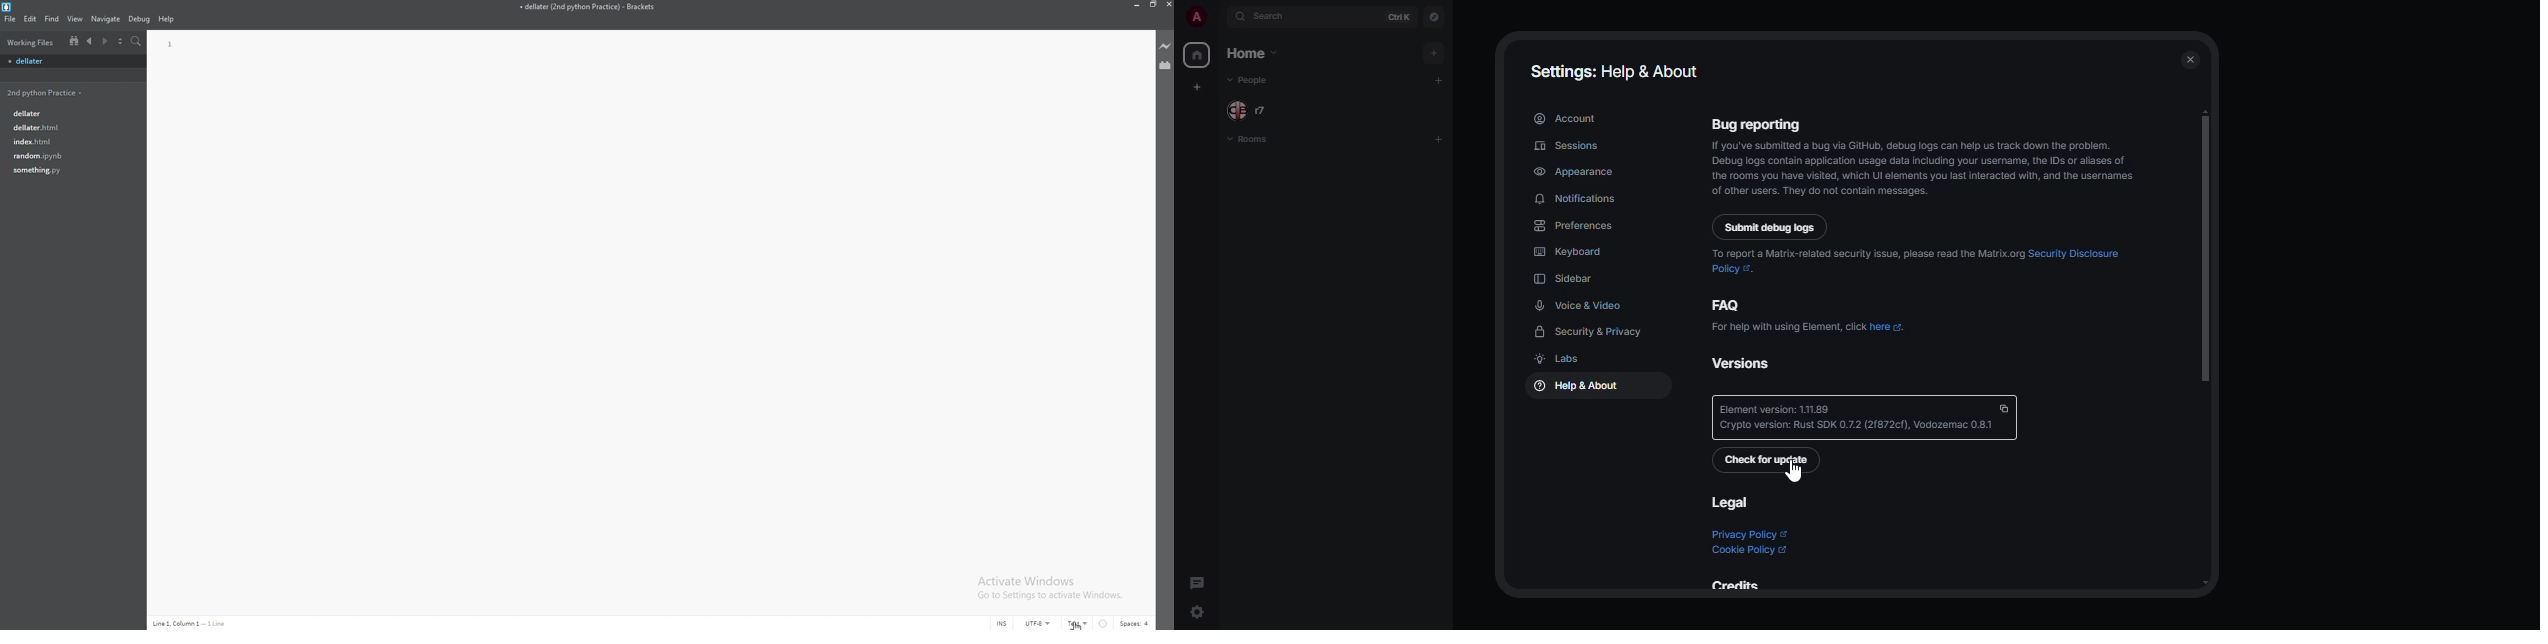 Image resolution: width=2548 pixels, height=644 pixels. Describe the element at coordinates (2206, 249) in the screenshot. I see `scroll bar` at that location.